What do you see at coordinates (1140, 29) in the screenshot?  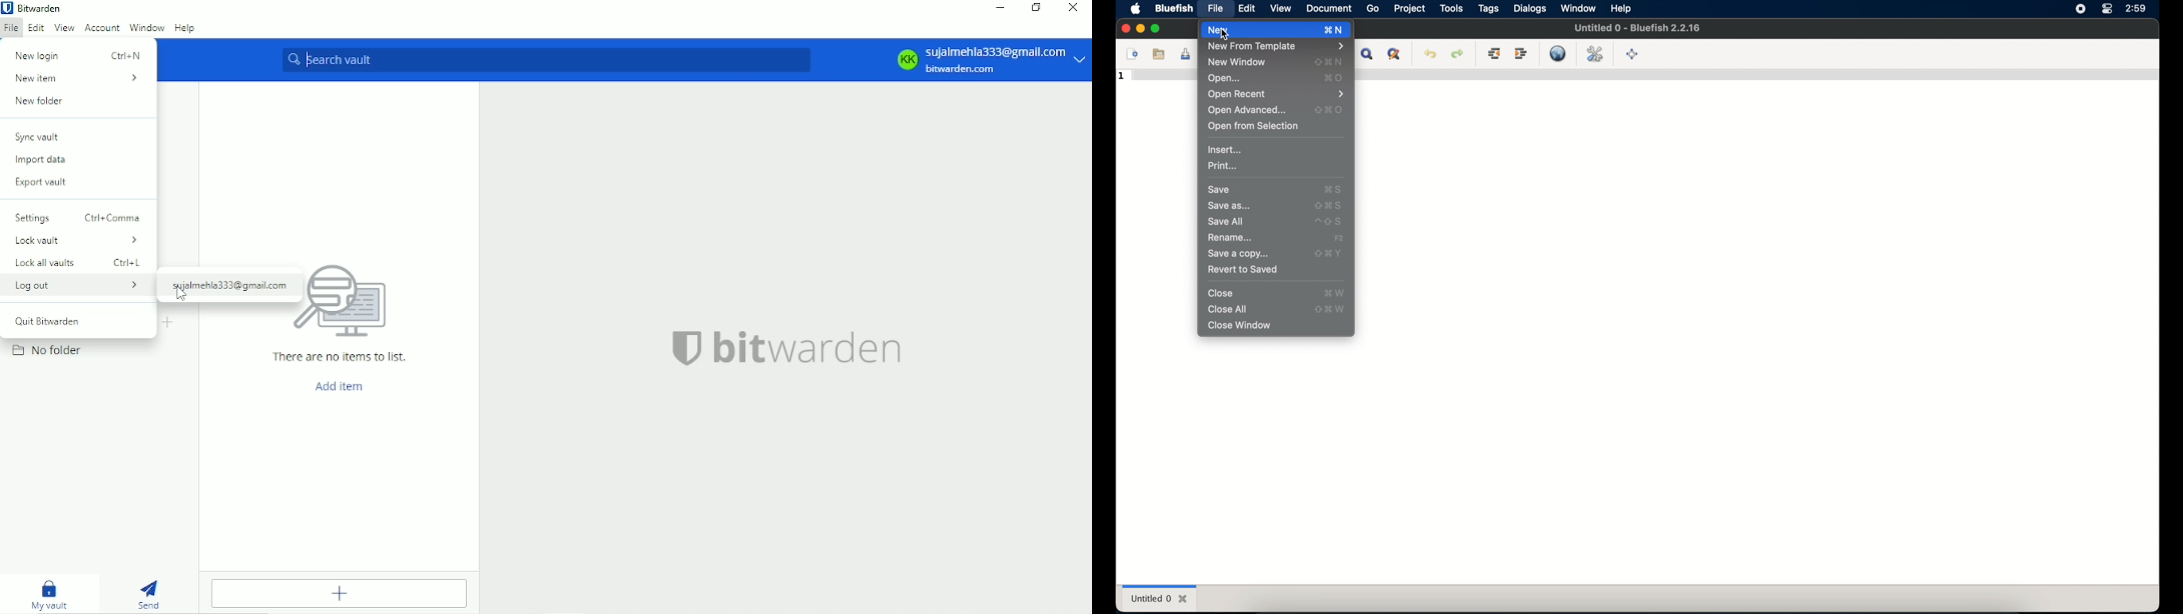 I see `minimize` at bounding box center [1140, 29].